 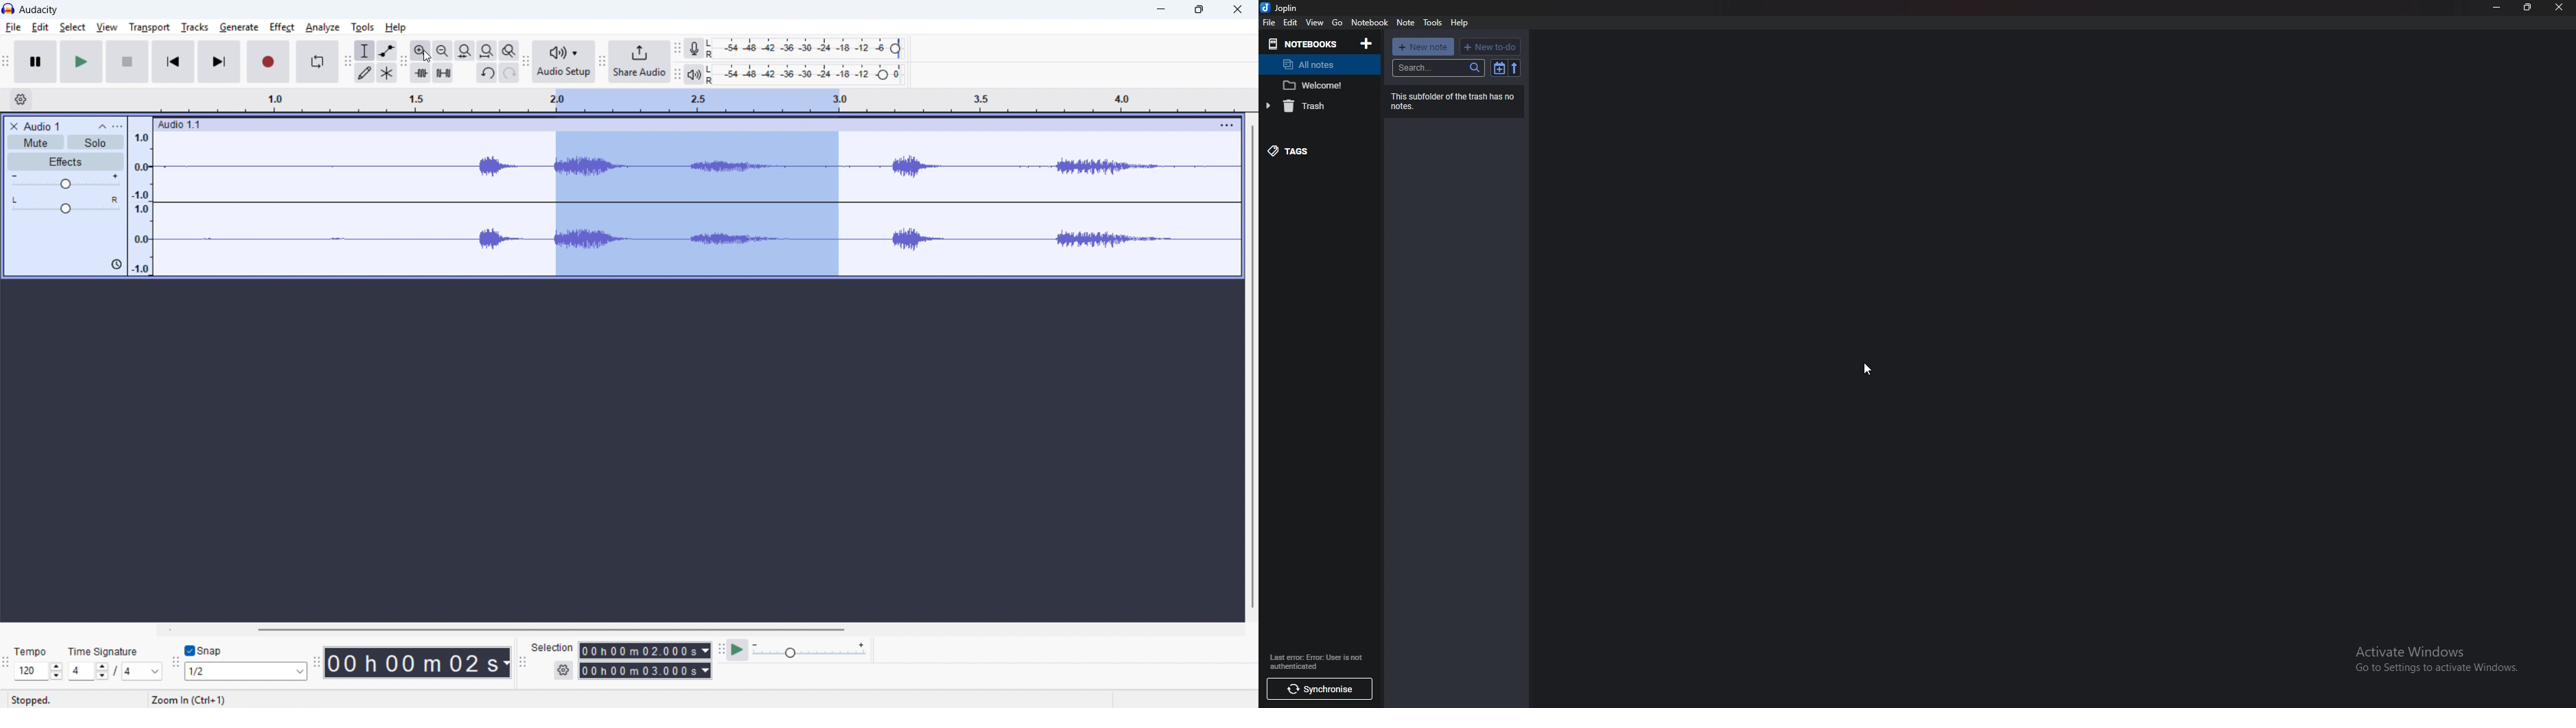 What do you see at coordinates (1308, 45) in the screenshot?
I see `Notebooks` at bounding box center [1308, 45].